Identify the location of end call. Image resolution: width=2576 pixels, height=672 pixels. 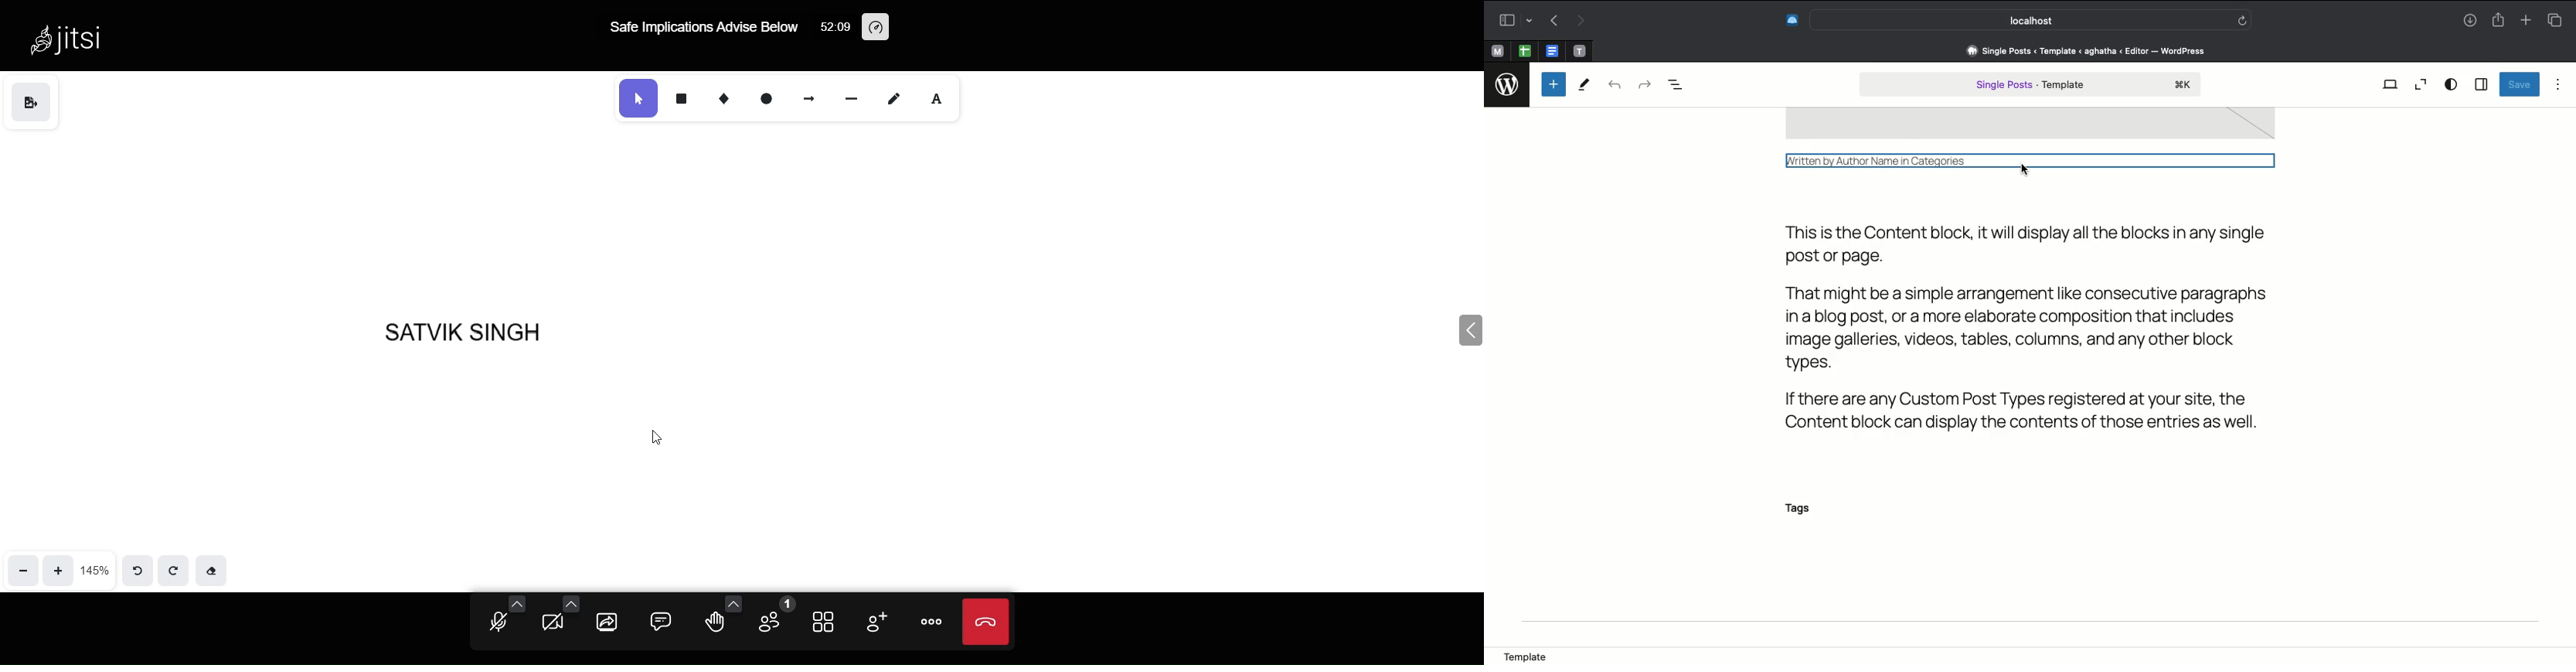
(983, 624).